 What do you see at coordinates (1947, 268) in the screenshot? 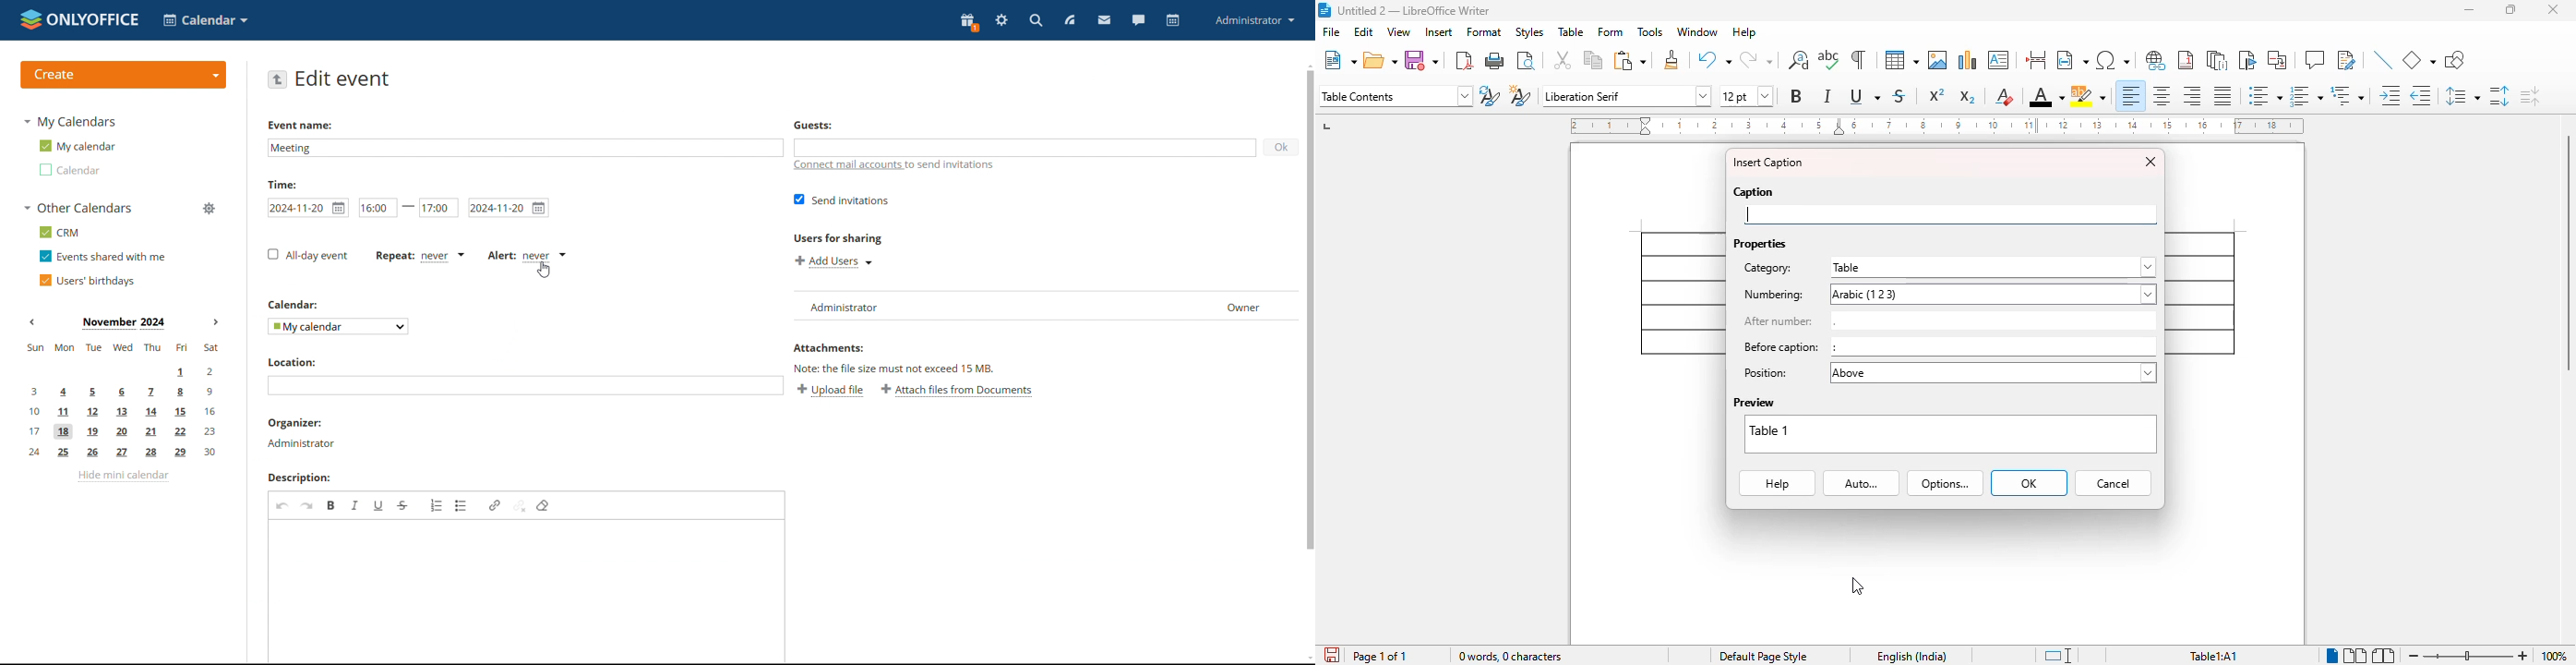
I see `category: table` at bounding box center [1947, 268].